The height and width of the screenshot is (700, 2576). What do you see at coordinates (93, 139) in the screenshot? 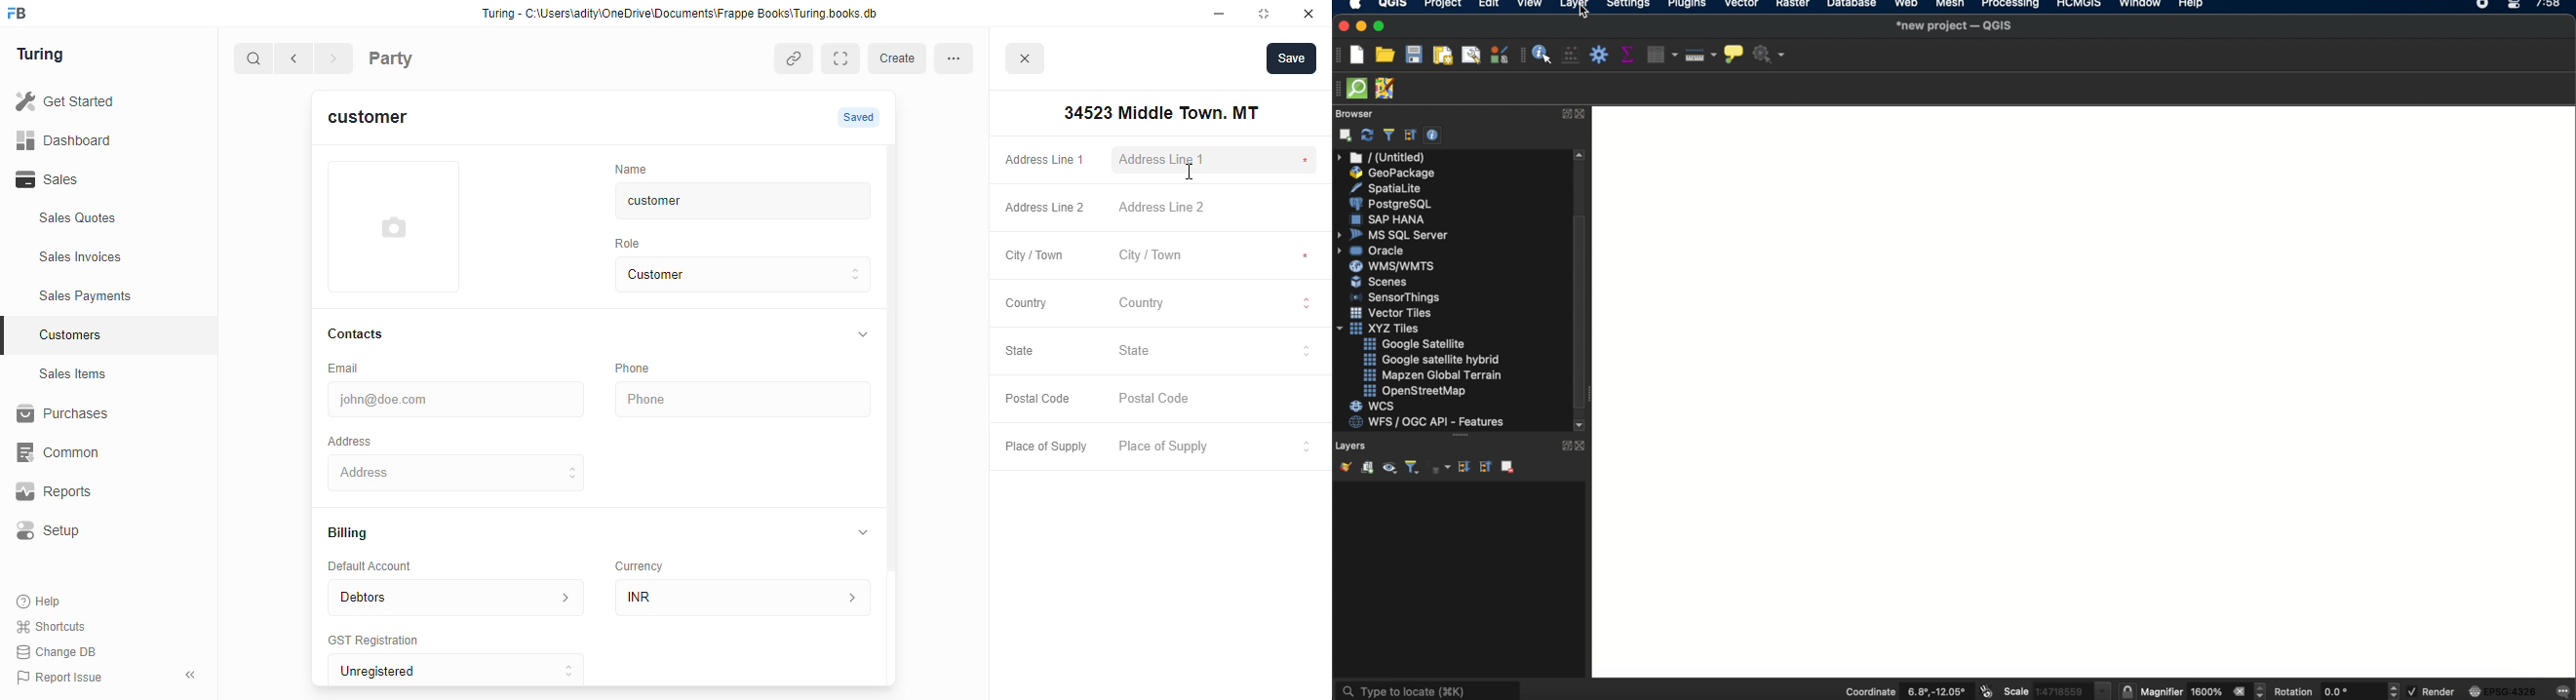
I see `Dashboard` at bounding box center [93, 139].